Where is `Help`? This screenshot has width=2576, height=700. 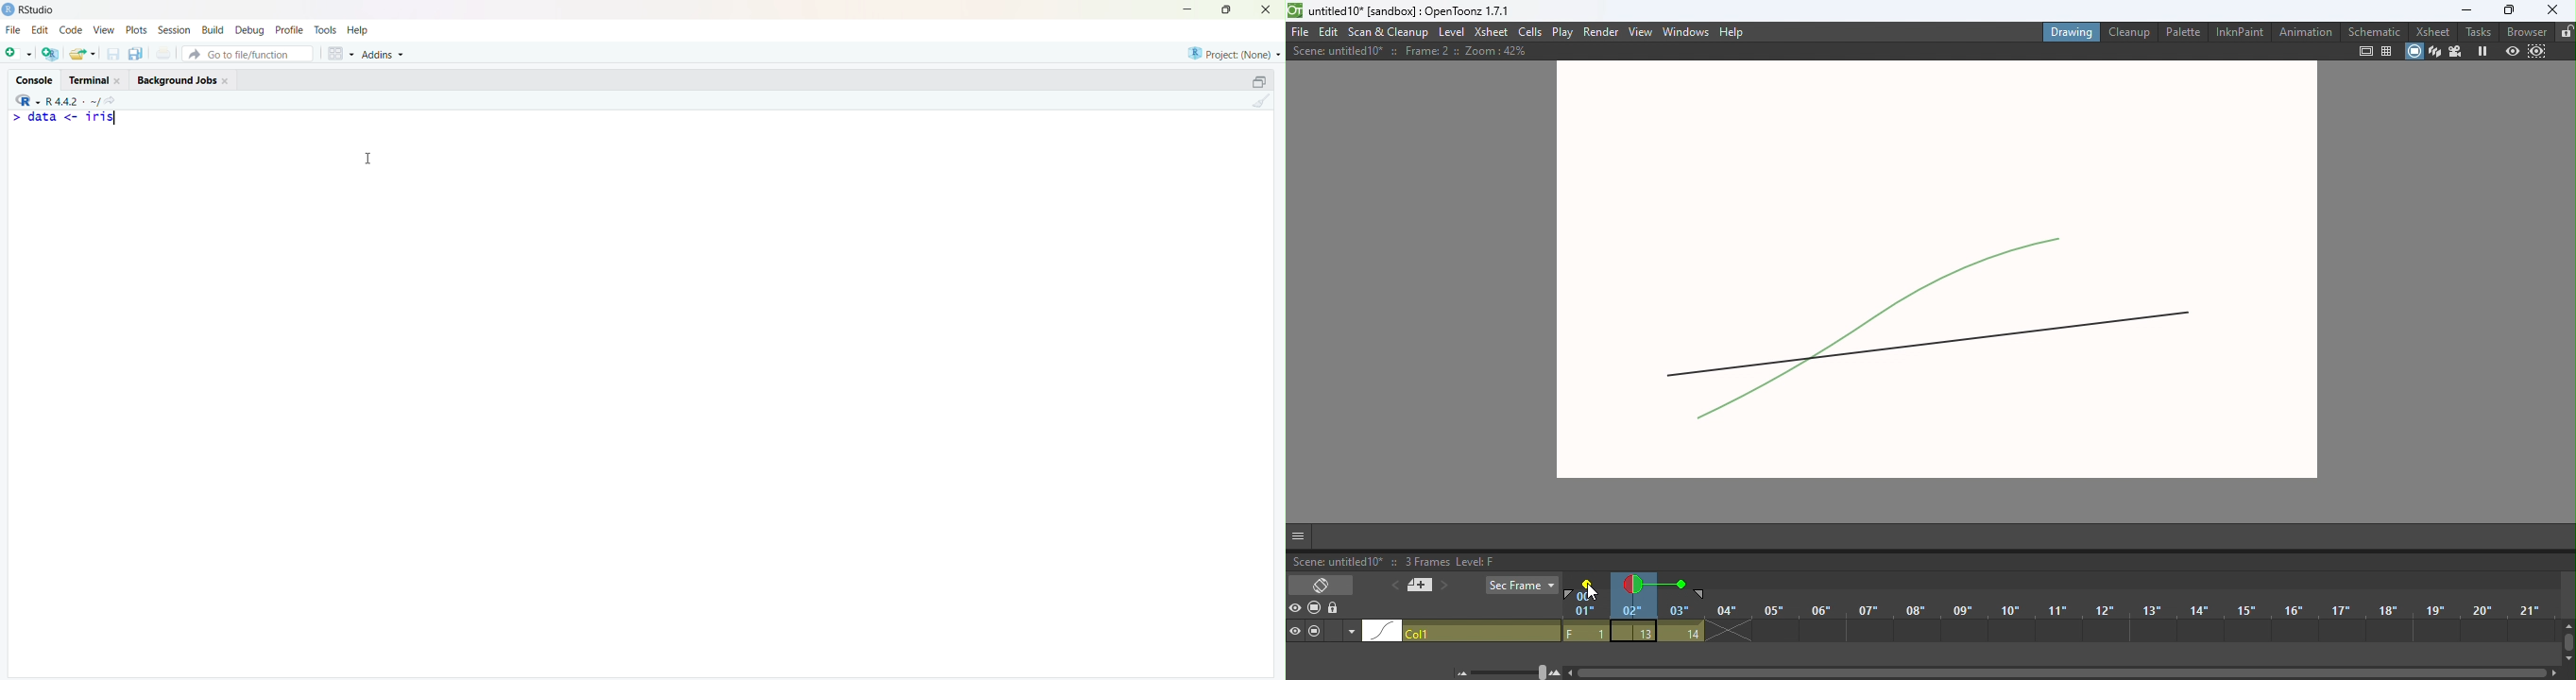 Help is located at coordinates (359, 31).